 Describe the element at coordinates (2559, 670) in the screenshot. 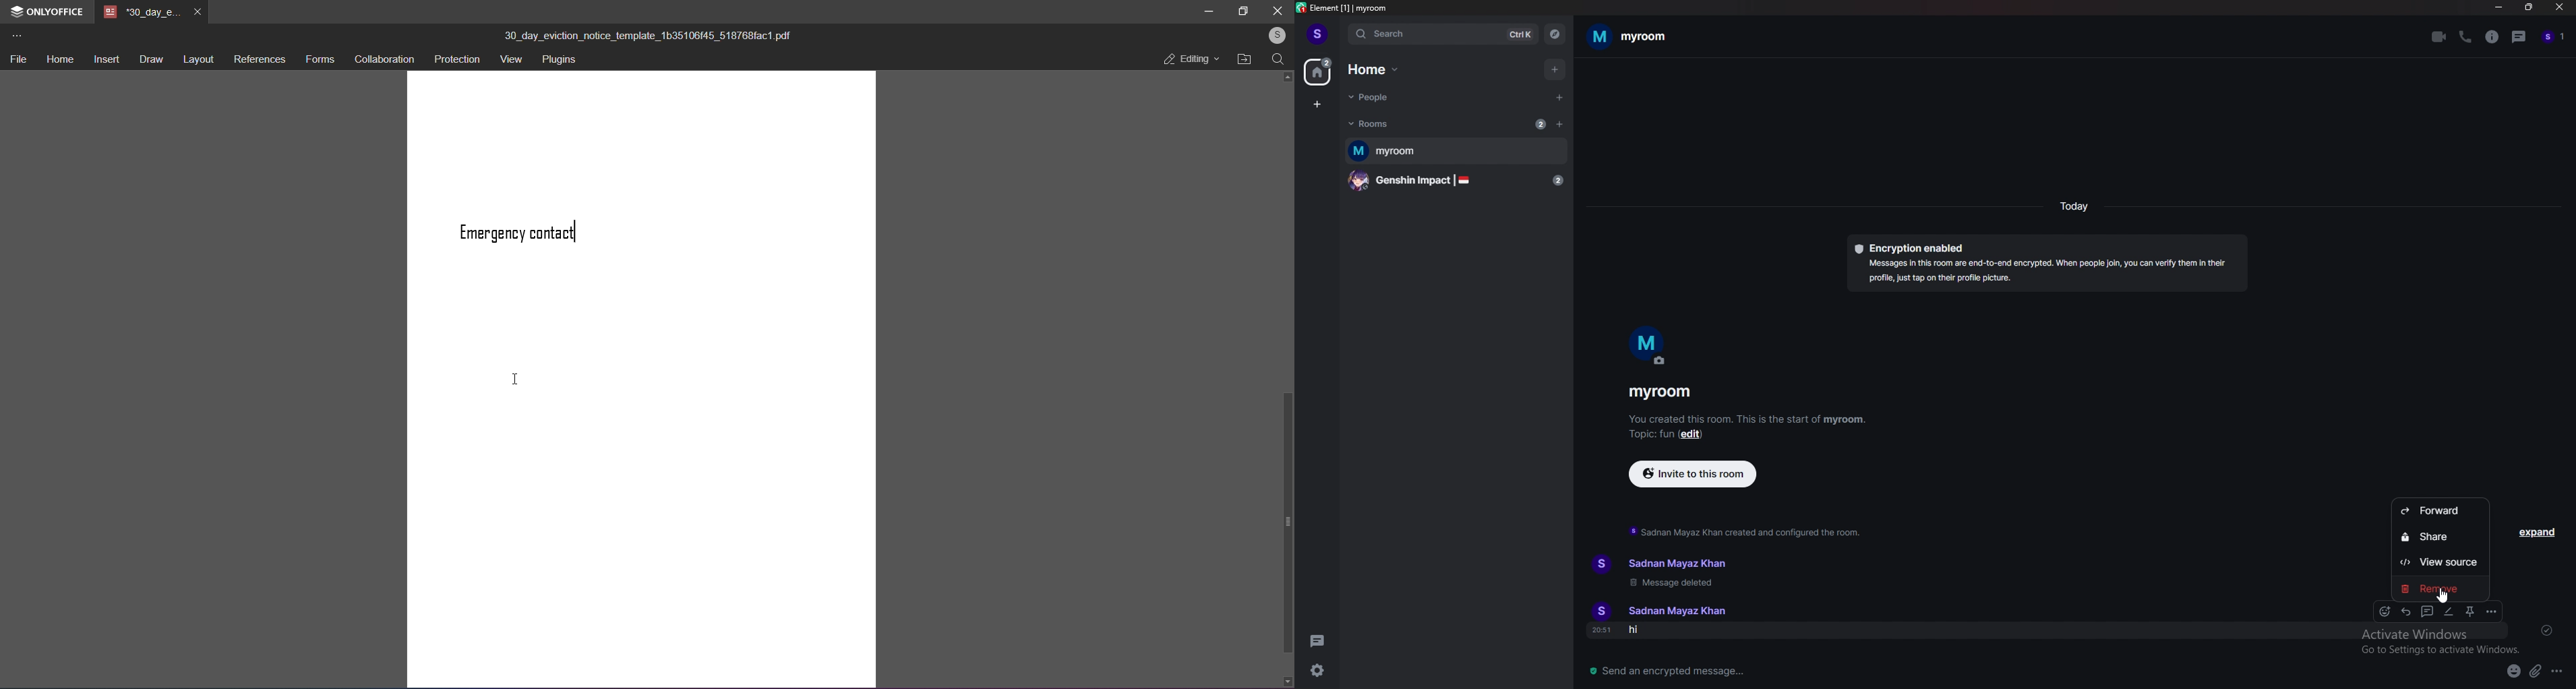

I see `options` at that location.